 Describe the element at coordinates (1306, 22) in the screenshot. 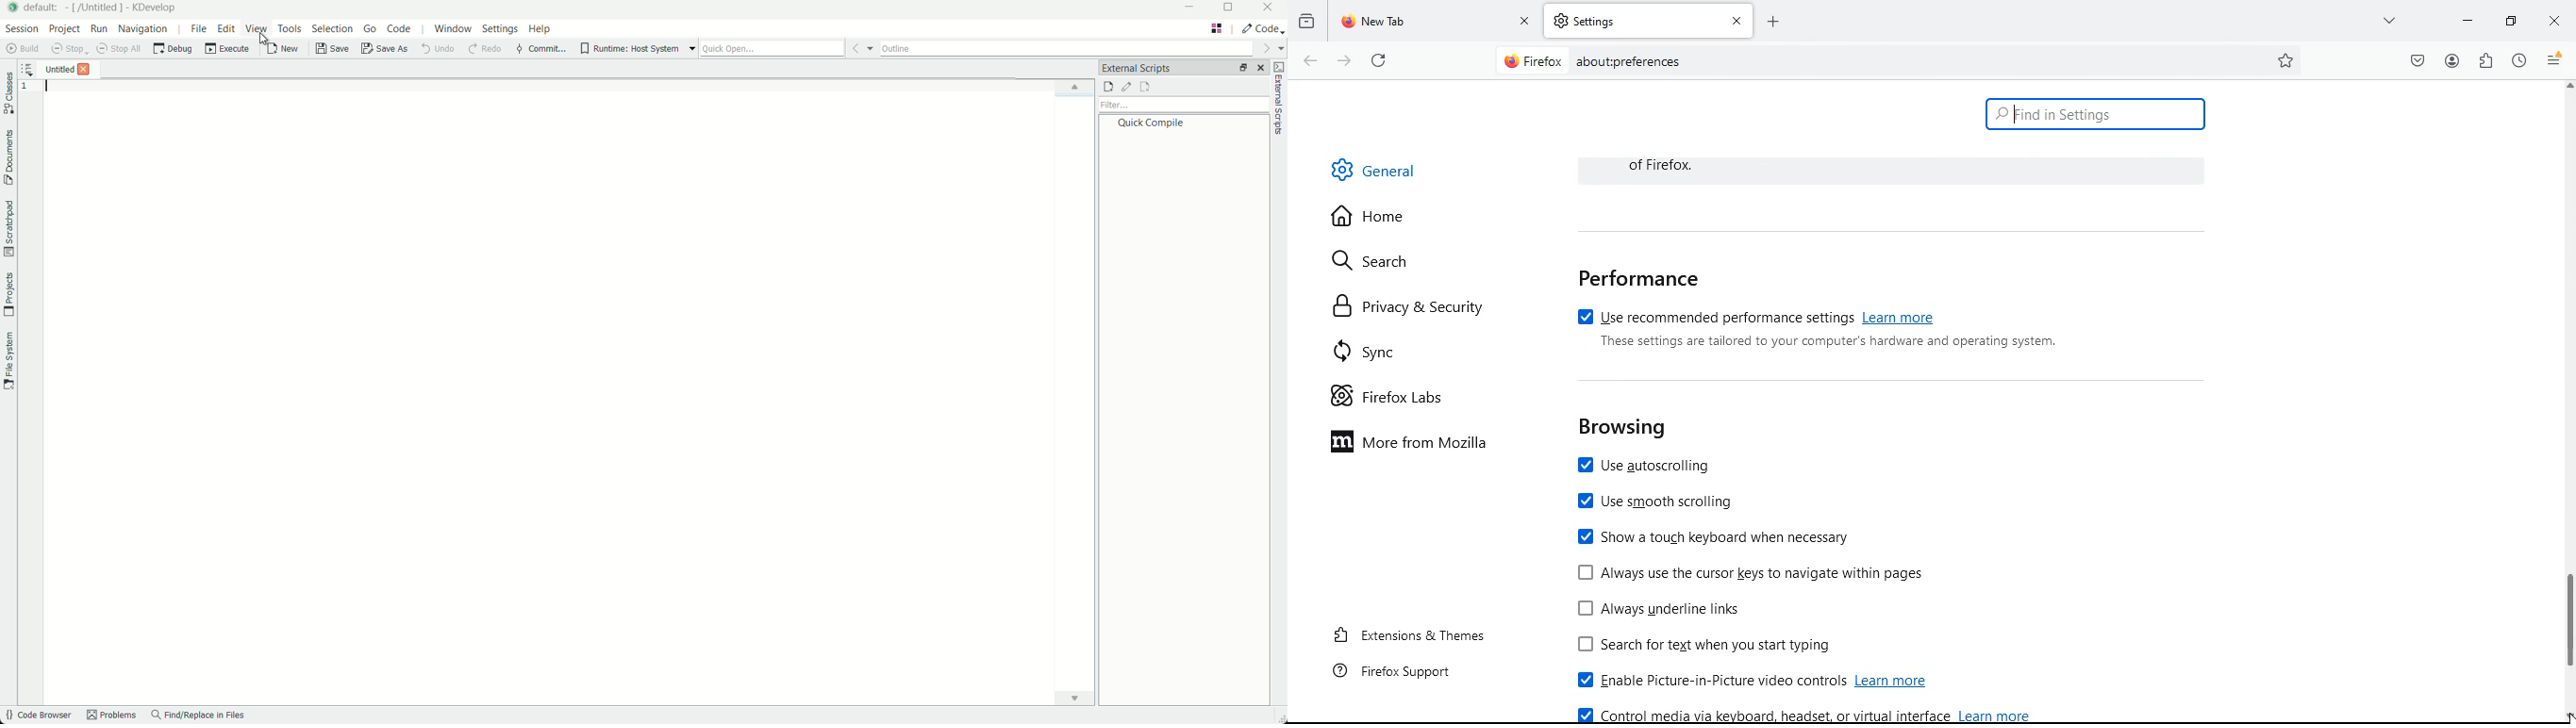

I see `history` at that location.